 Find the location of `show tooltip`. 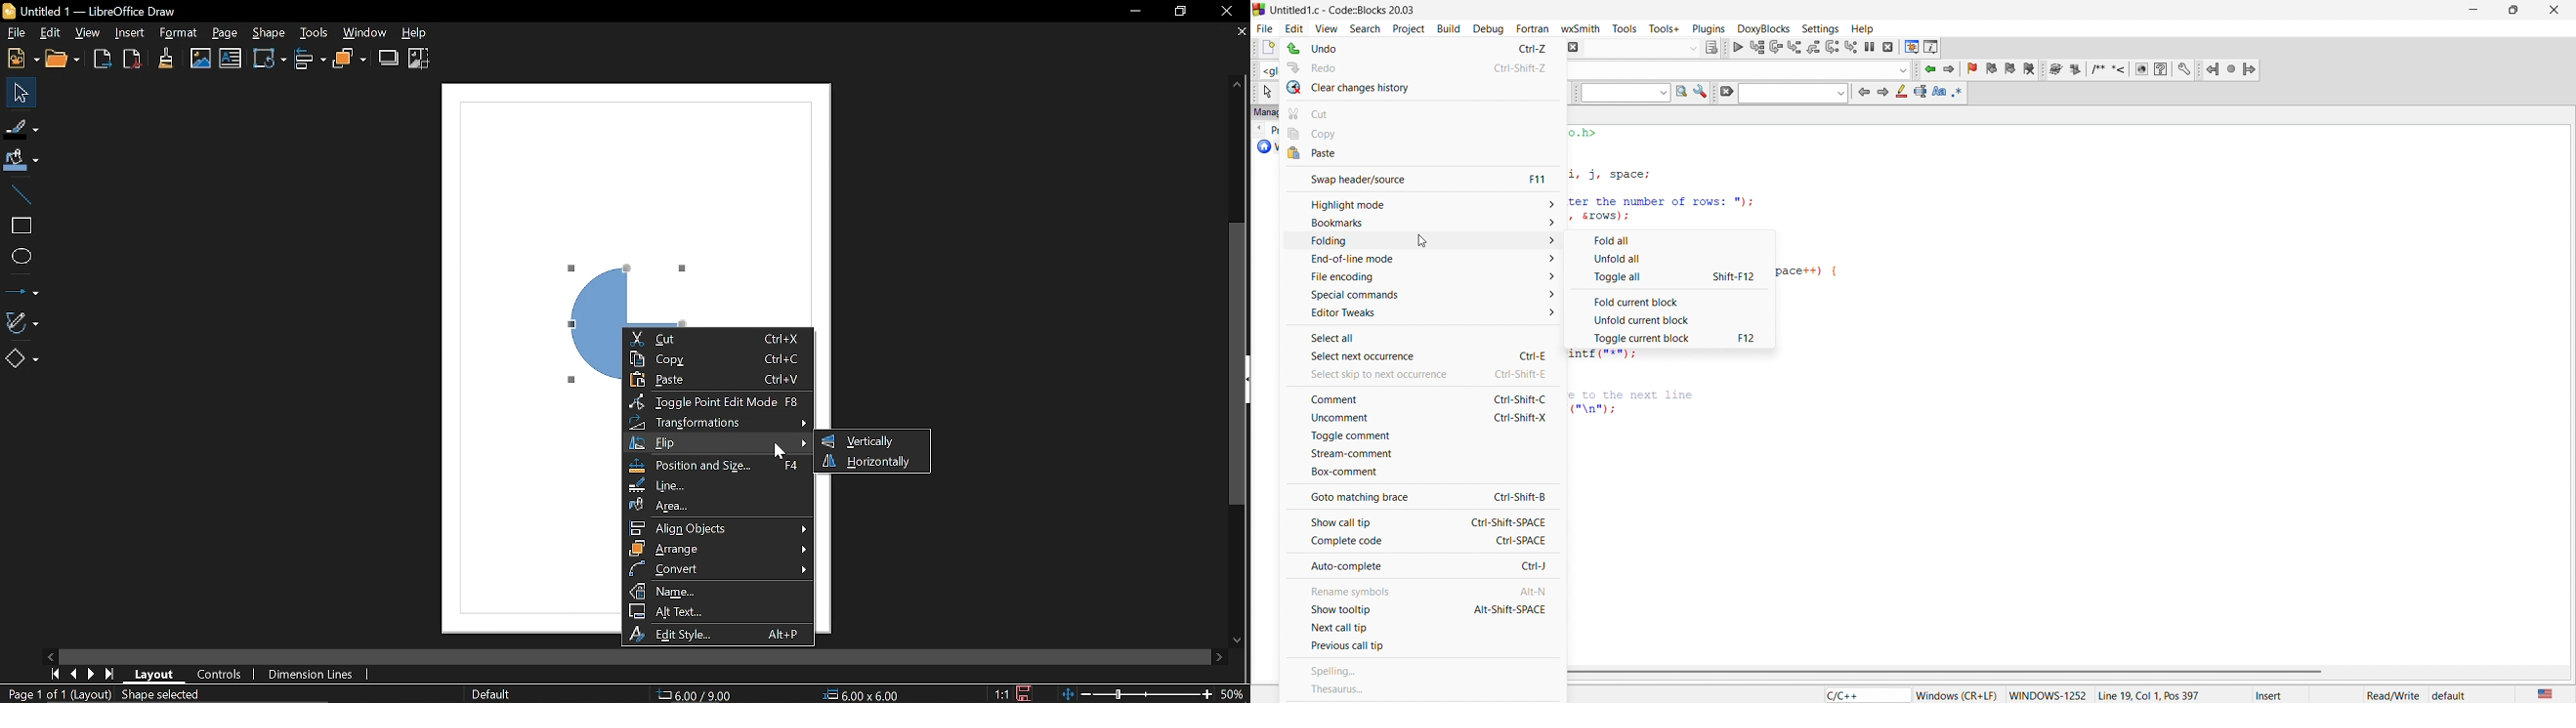

show tooltip is located at coordinates (1419, 609).